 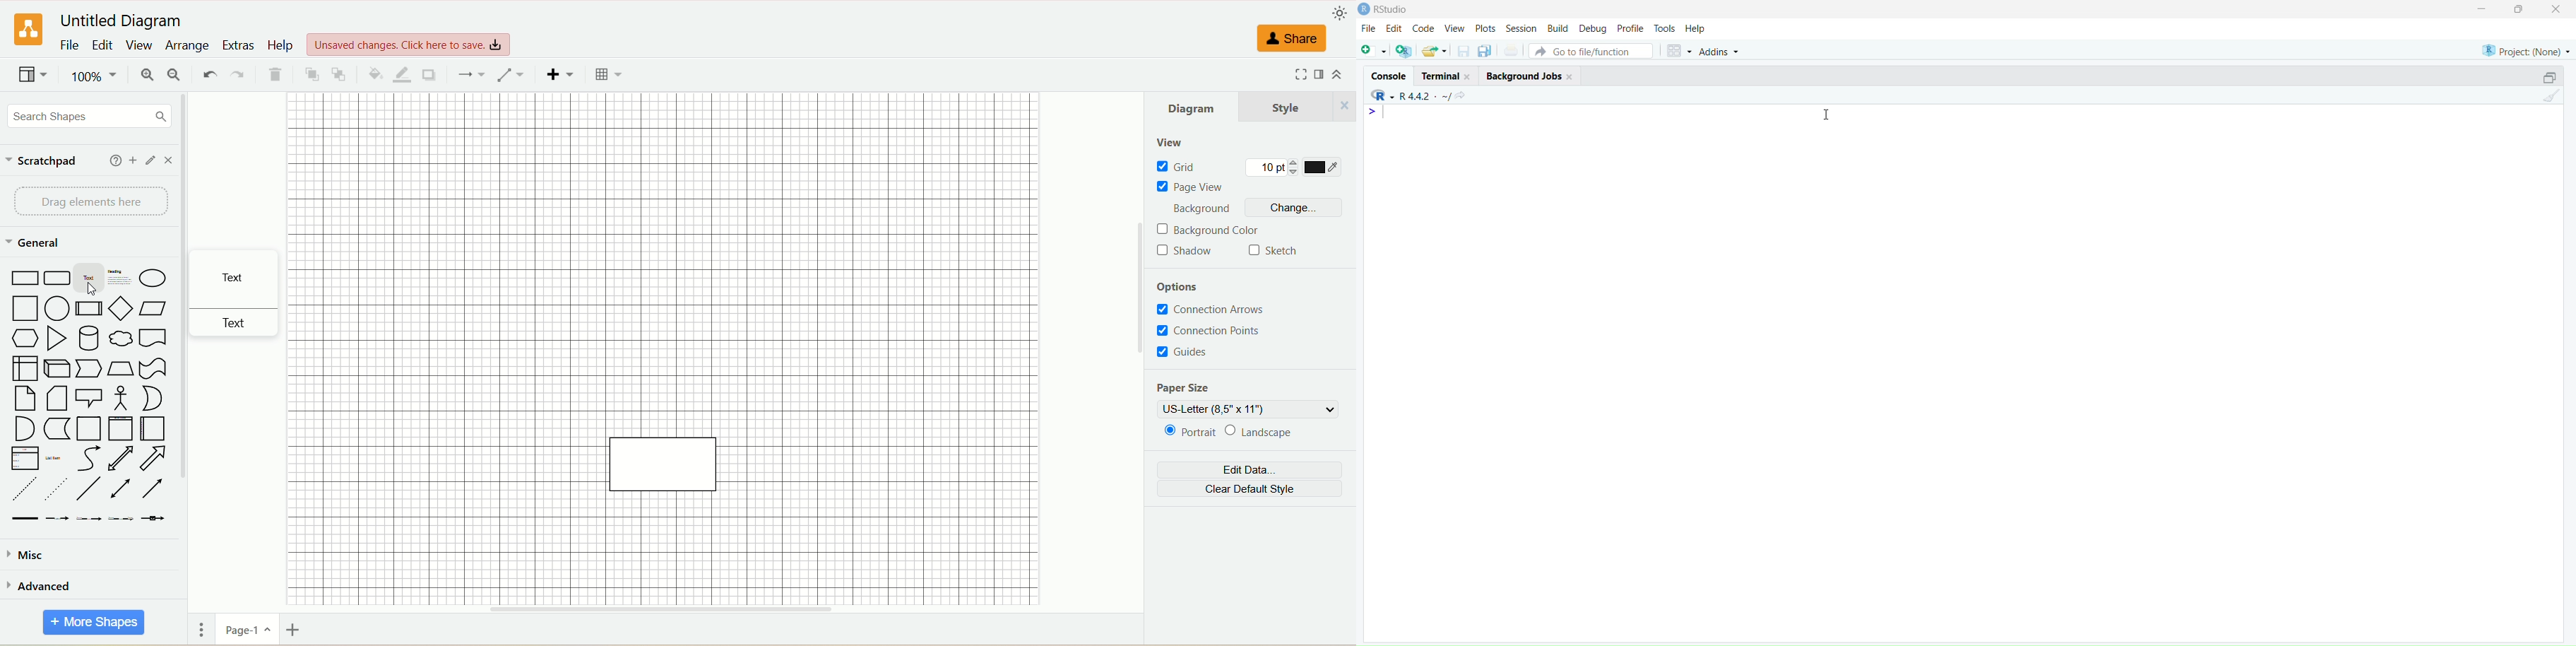 I want to click on canvas, so click(x=698, y=265).